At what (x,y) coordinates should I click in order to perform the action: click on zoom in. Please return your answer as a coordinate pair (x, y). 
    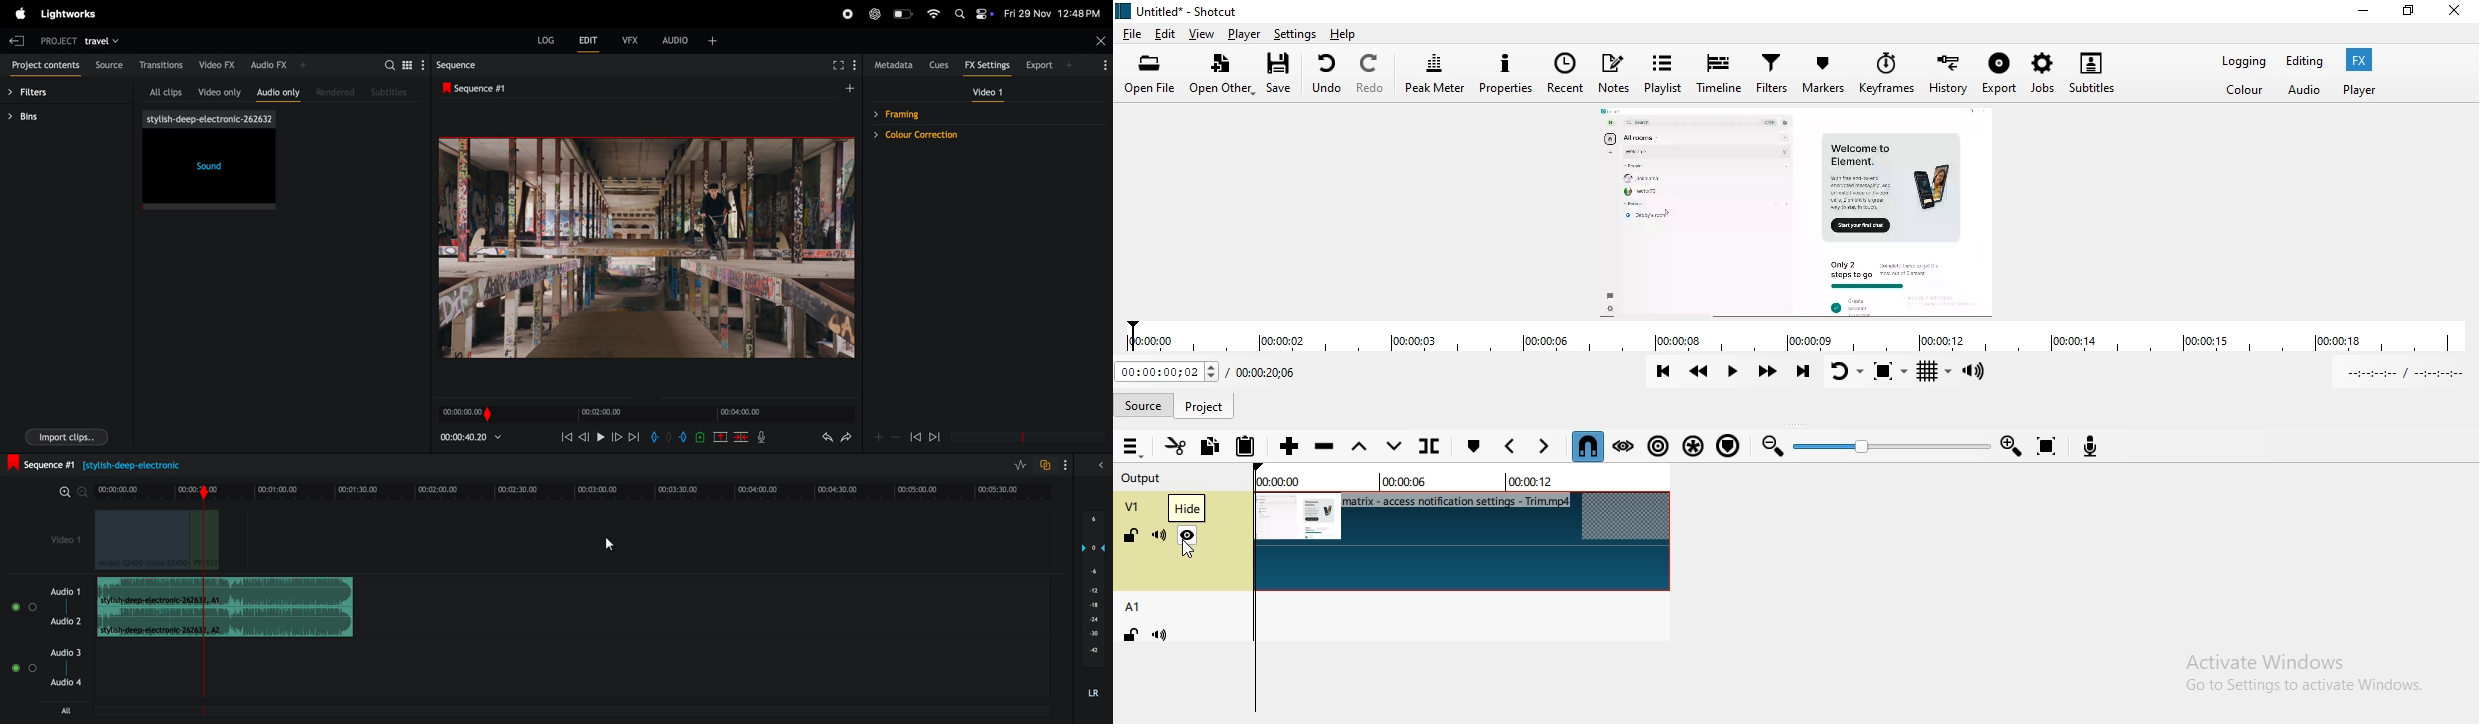
    Looking at the image, I should click on (880, 437).